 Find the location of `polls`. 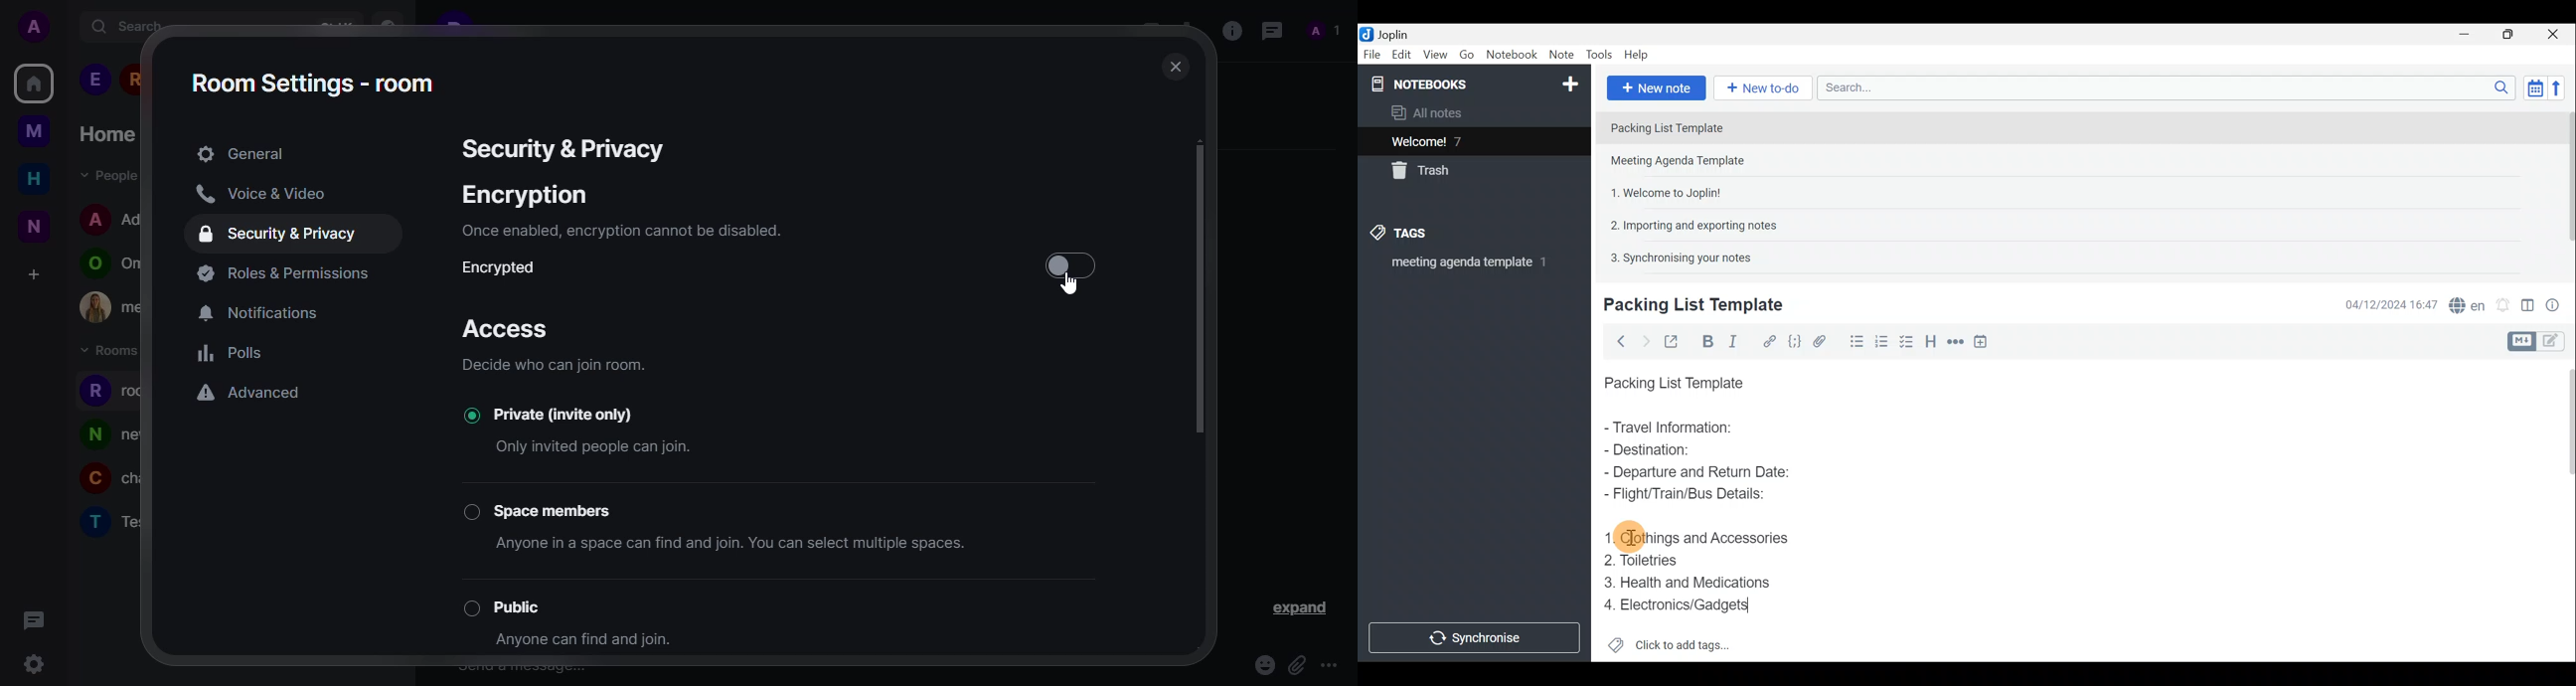

polls is located at coordinates (237, 353).